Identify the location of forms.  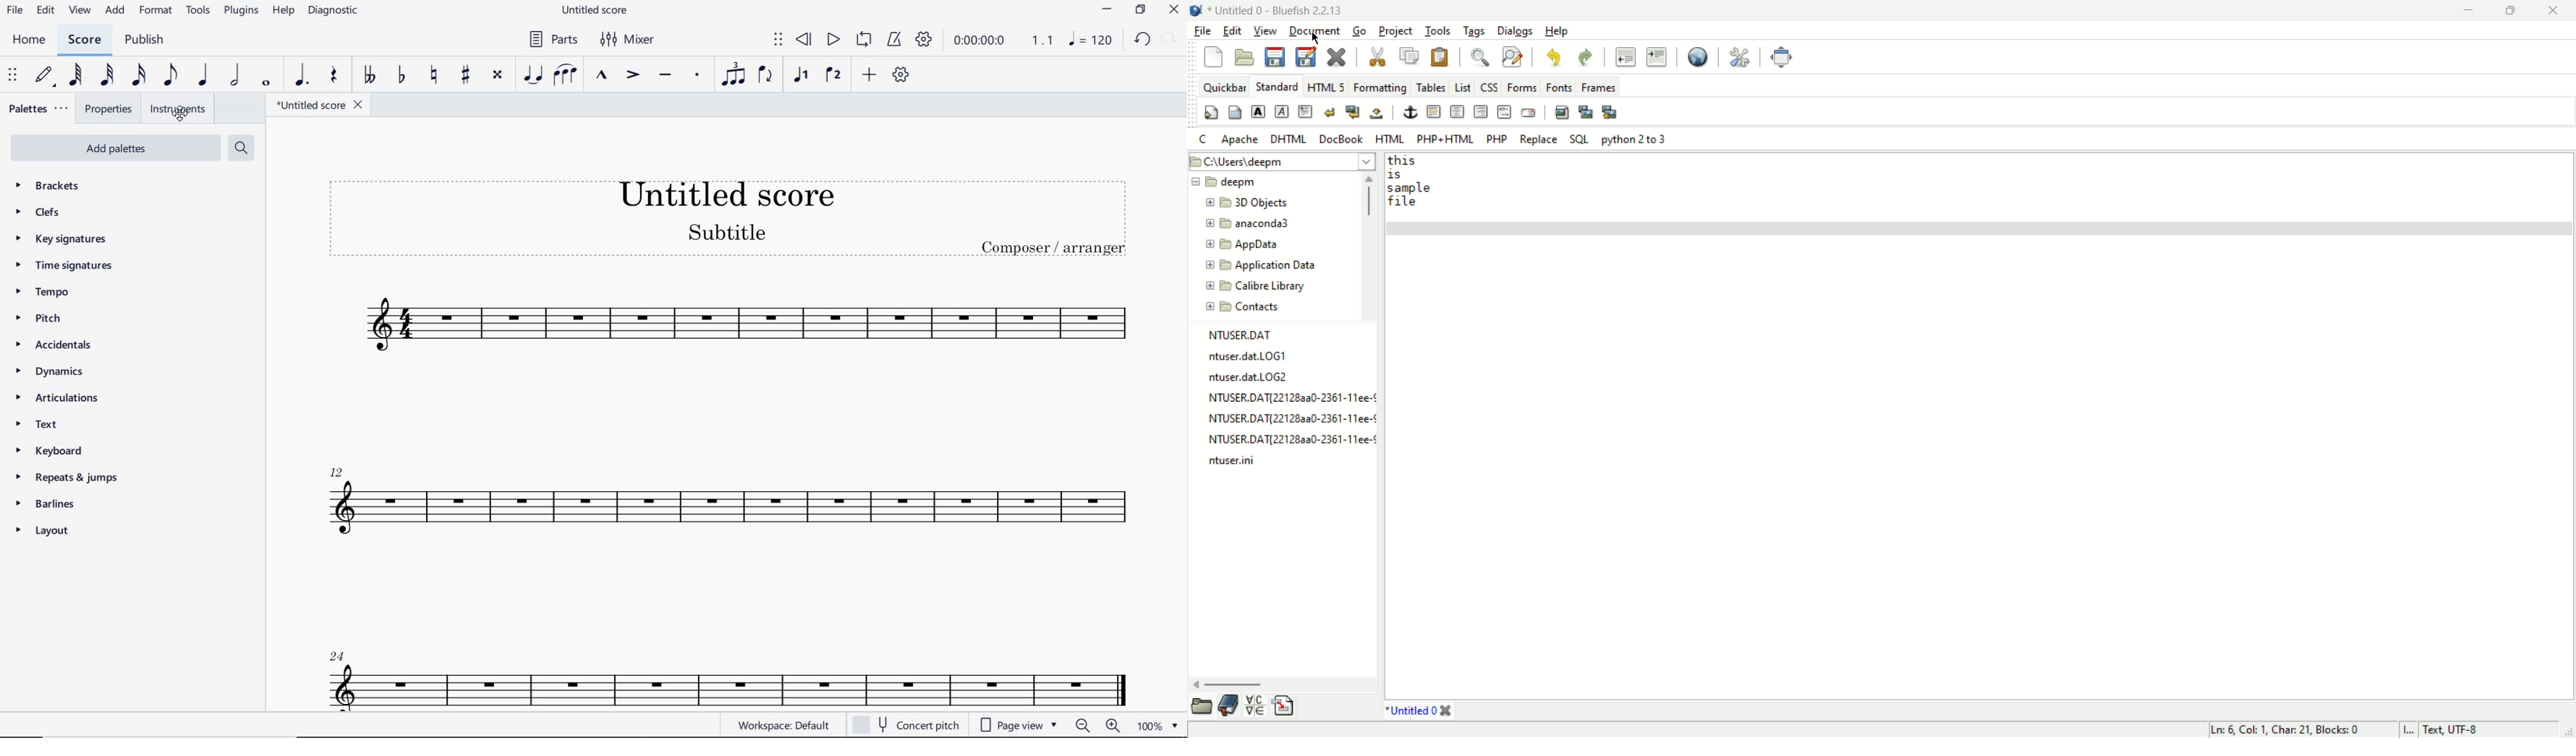
(1525, 88).